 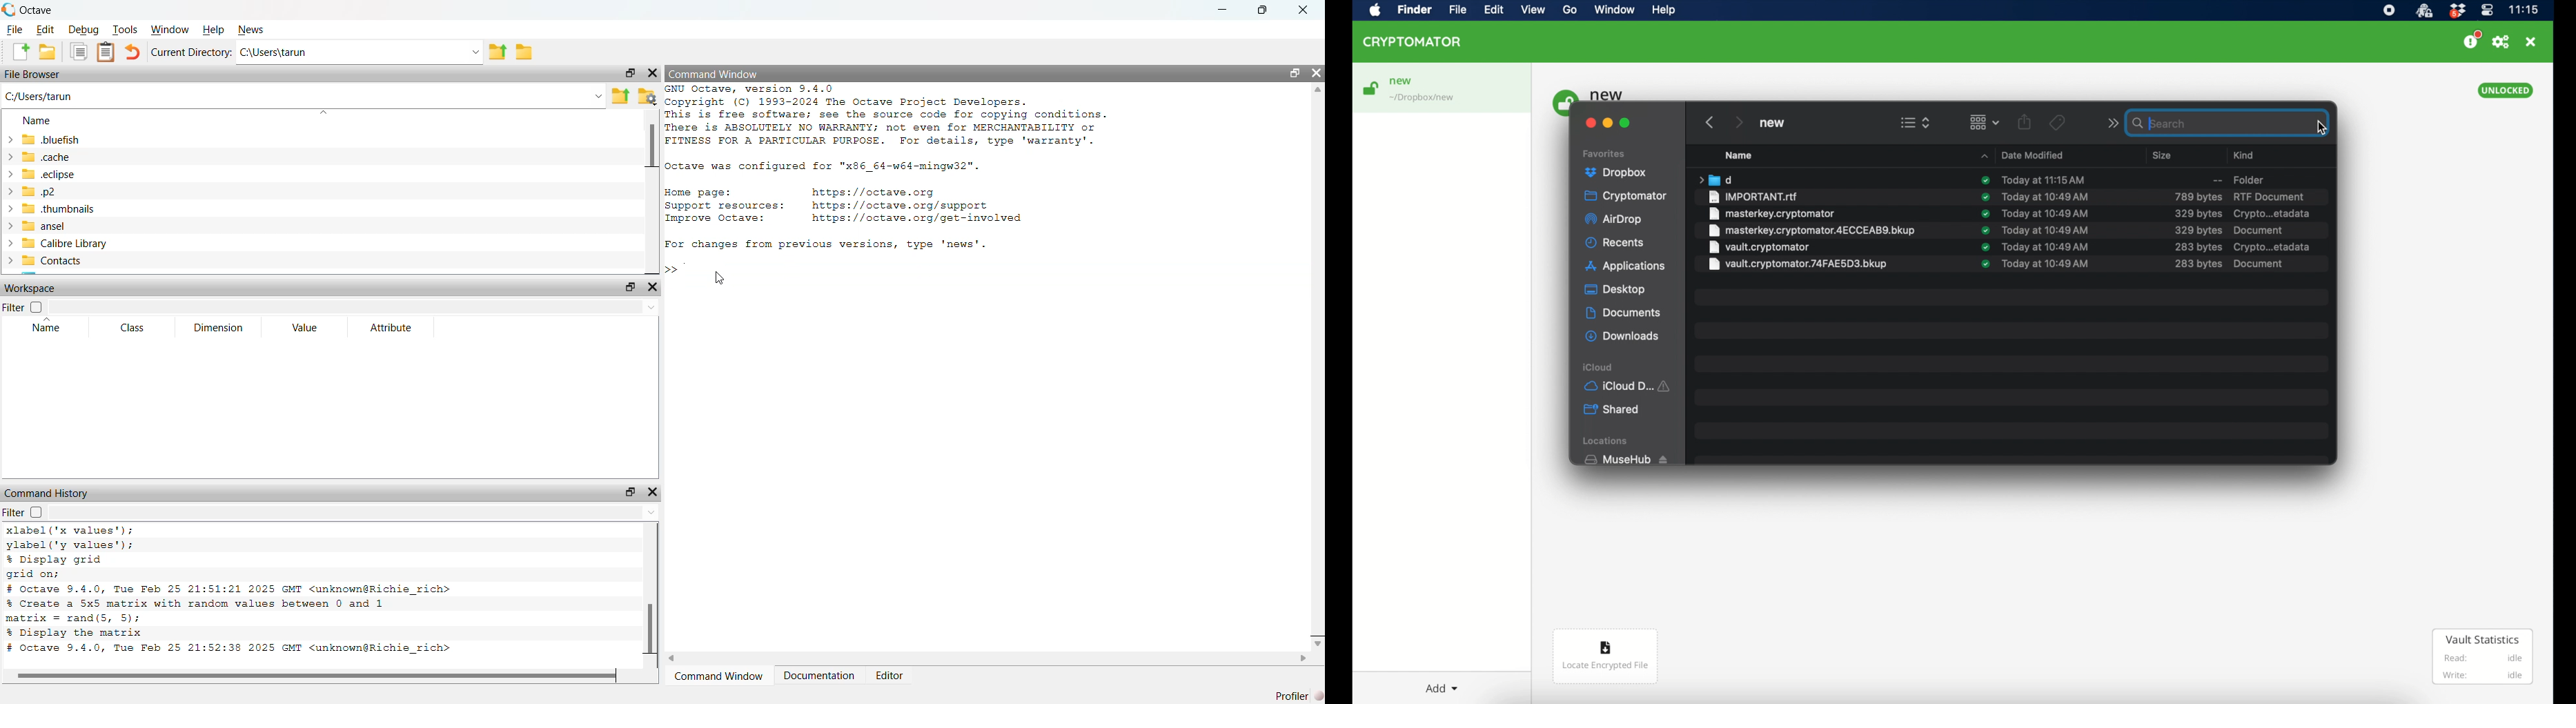 What do you see at coordinates (1709, 116) in the screenshot?
I see `previous` at bounding box center [1709, 116].